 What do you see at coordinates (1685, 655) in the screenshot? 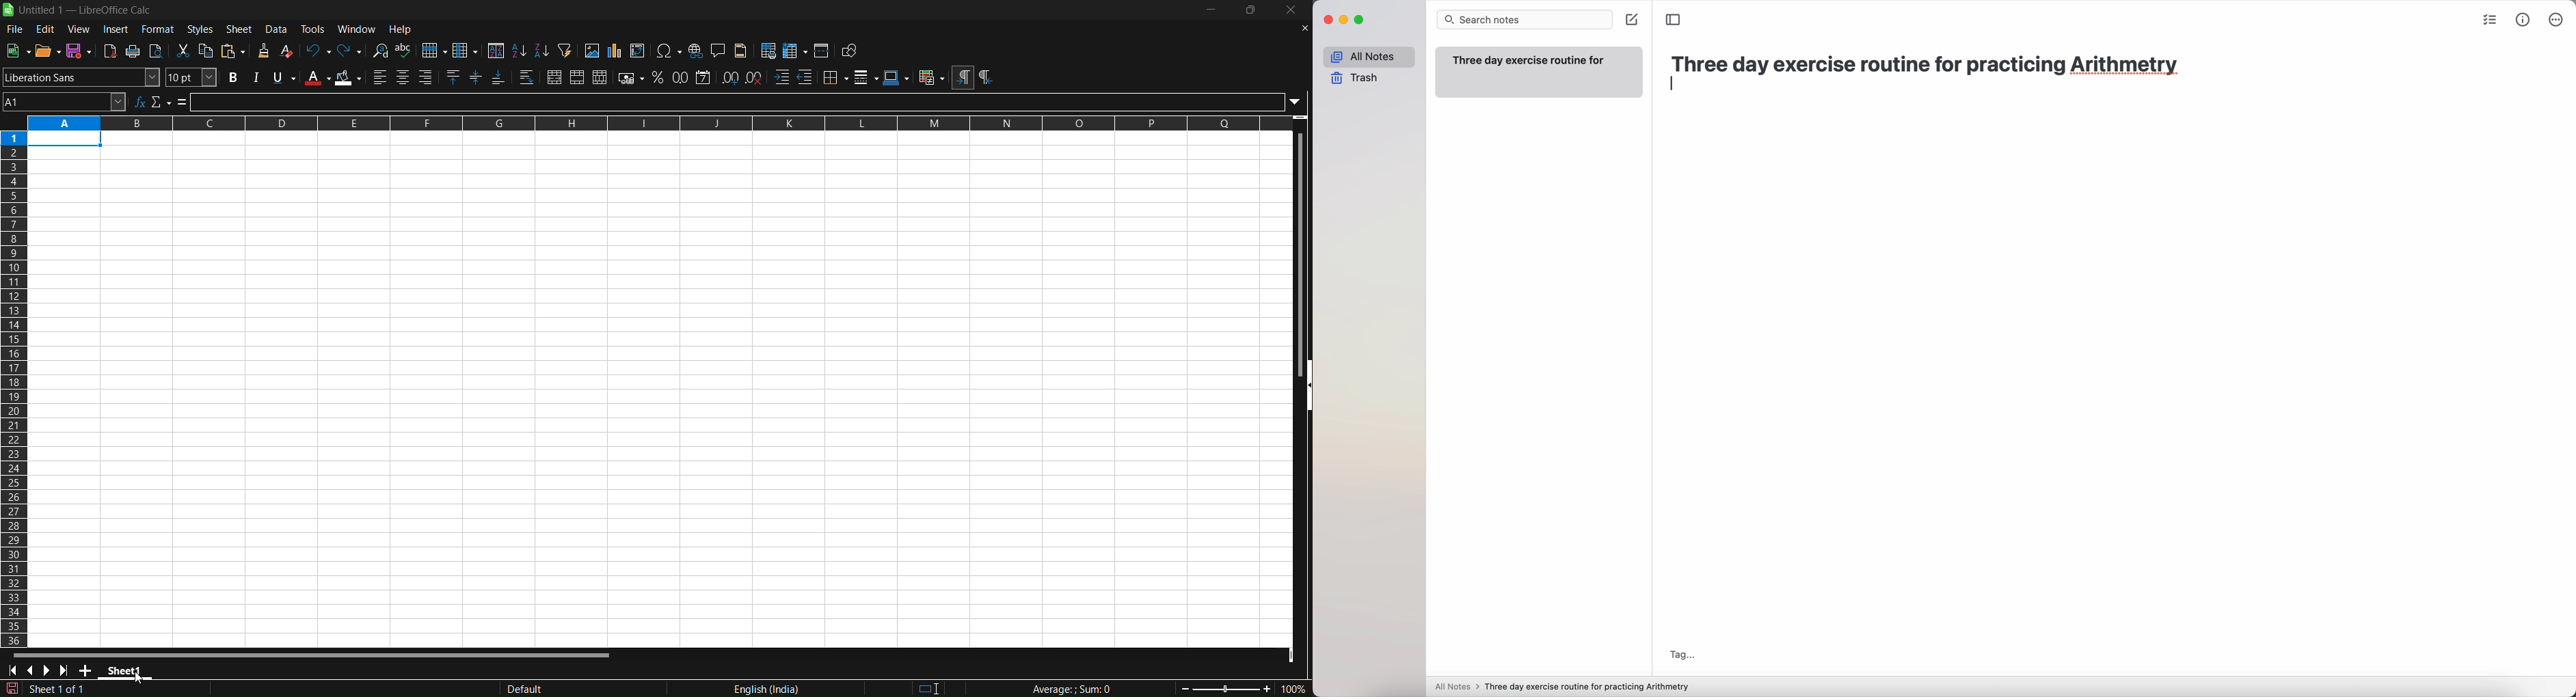
I see `tag` at bounding box center [1685, 655].